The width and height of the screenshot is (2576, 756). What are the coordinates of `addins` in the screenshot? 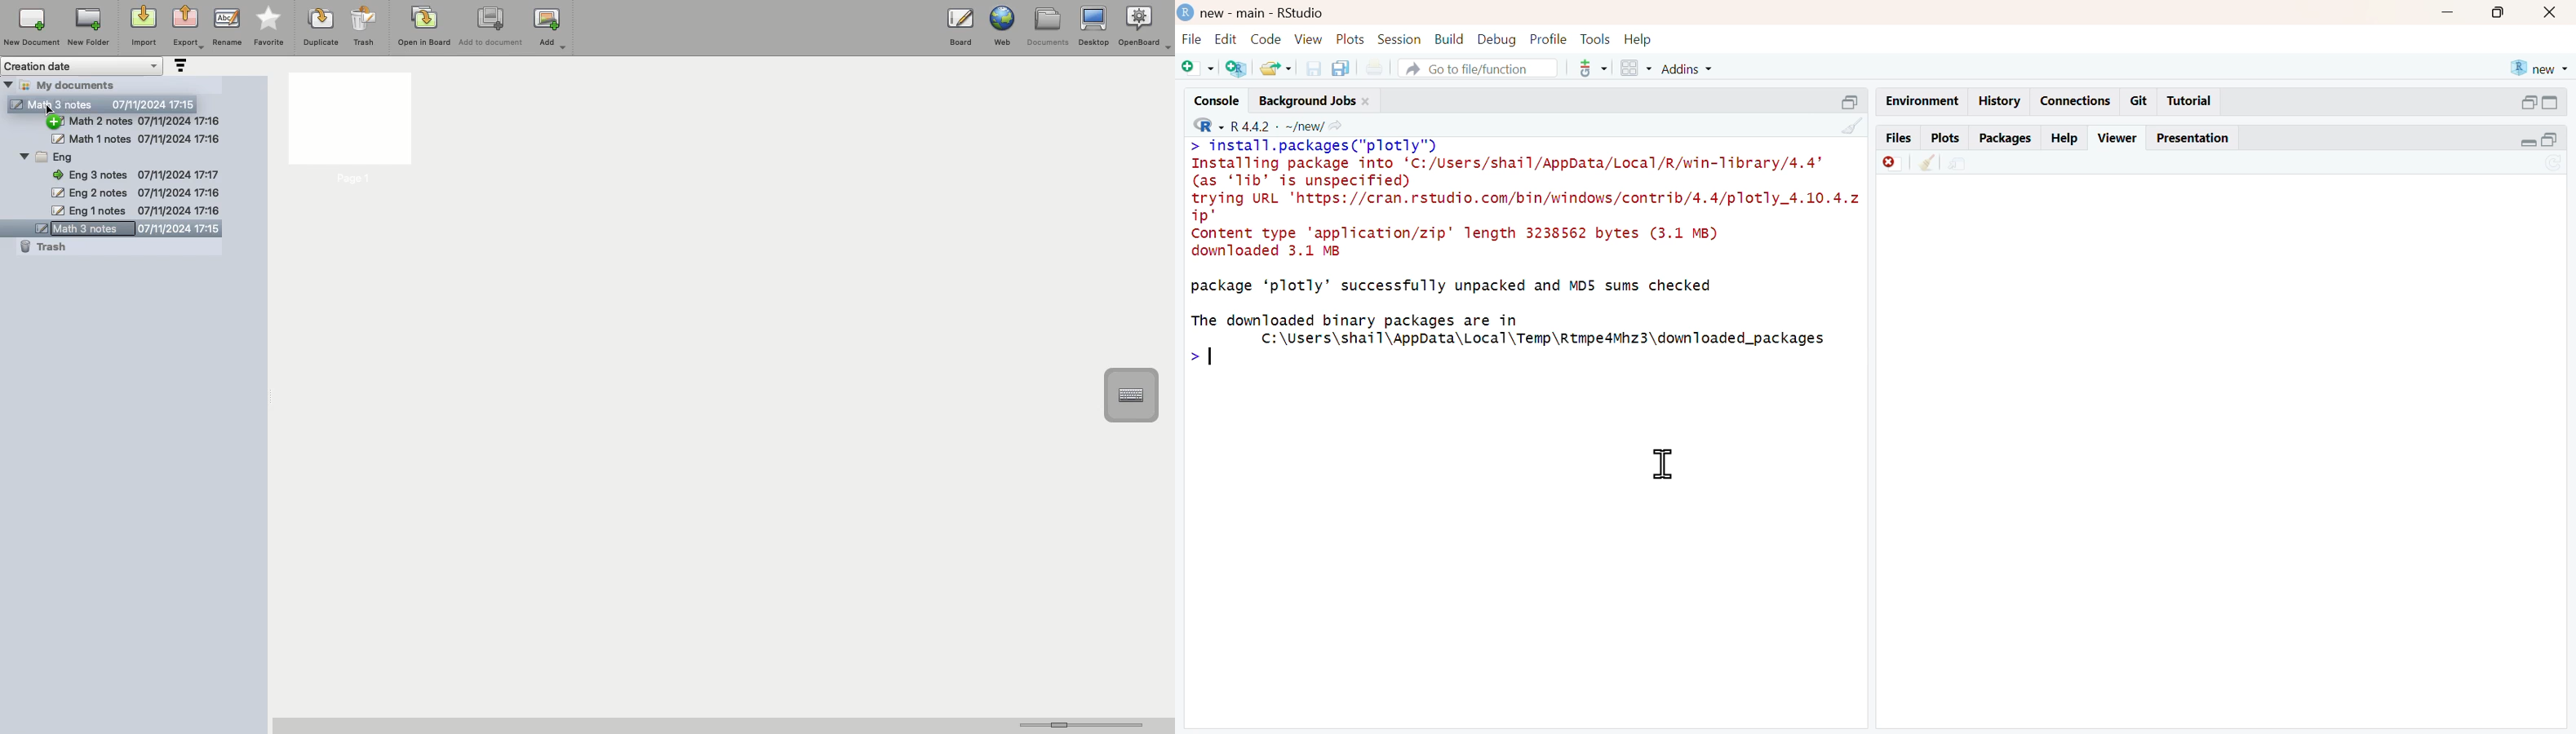 It's located at (1692, 68).